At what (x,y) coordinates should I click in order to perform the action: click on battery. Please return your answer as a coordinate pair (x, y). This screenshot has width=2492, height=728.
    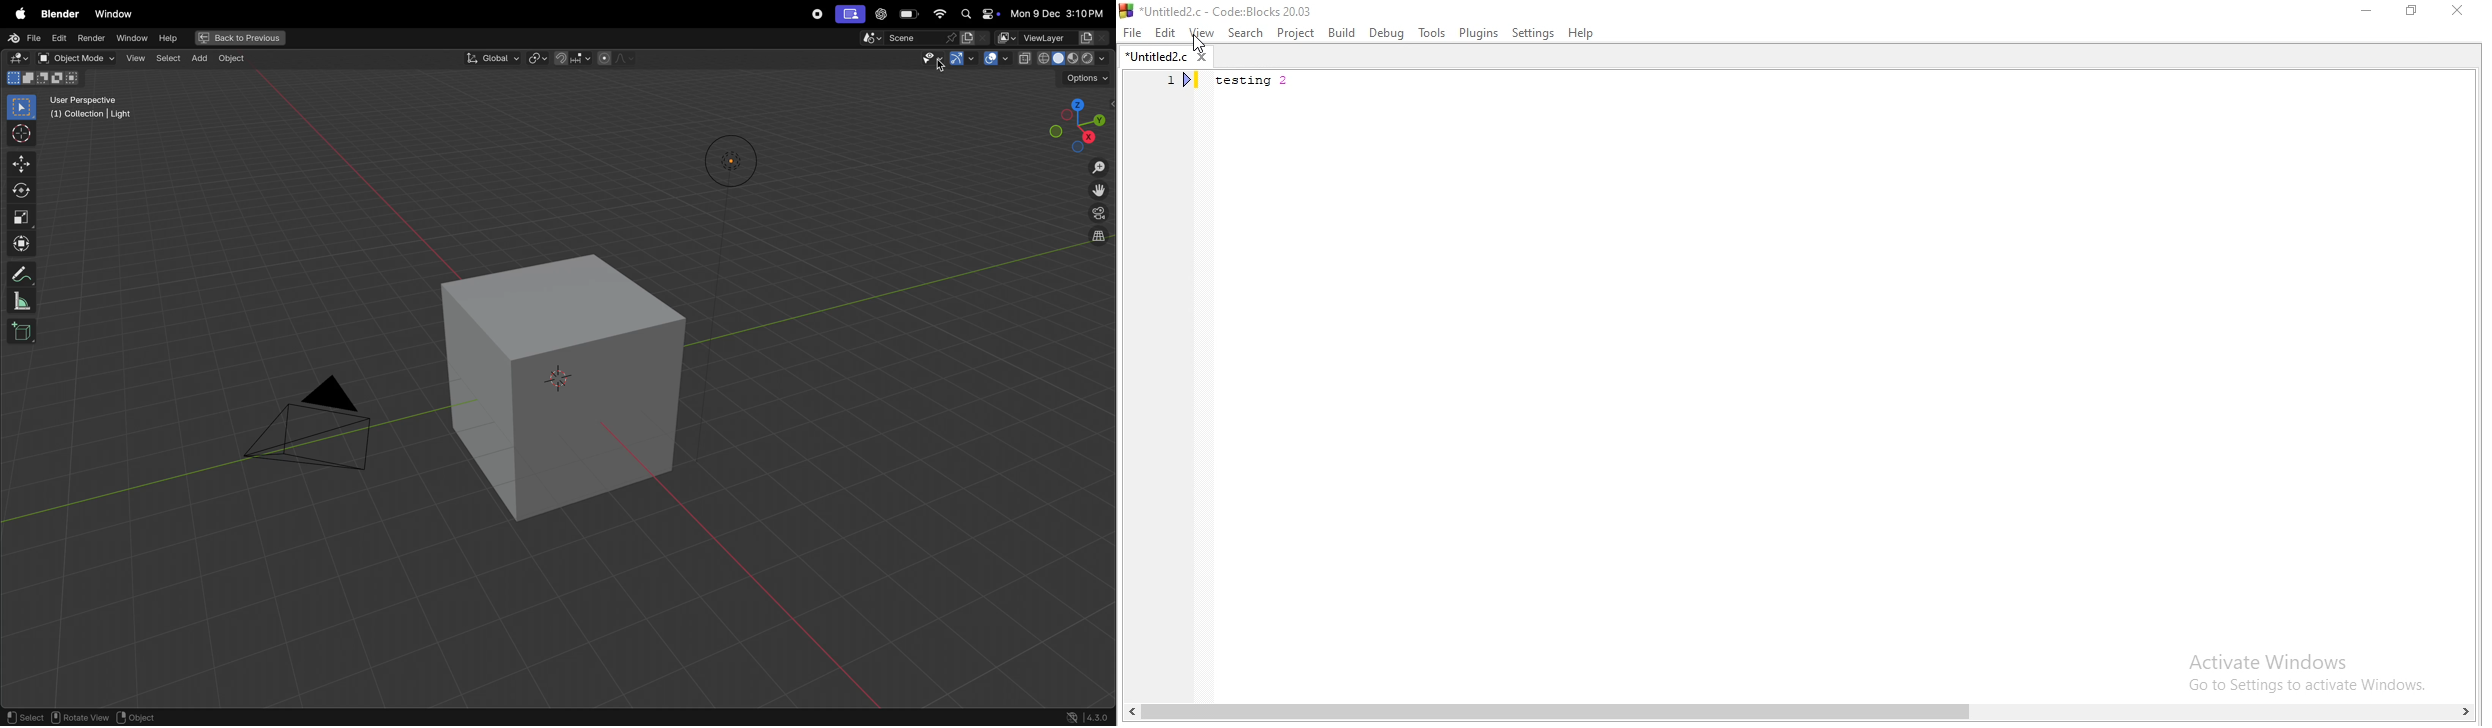
    Looking at the image, I should click on (907, 15).